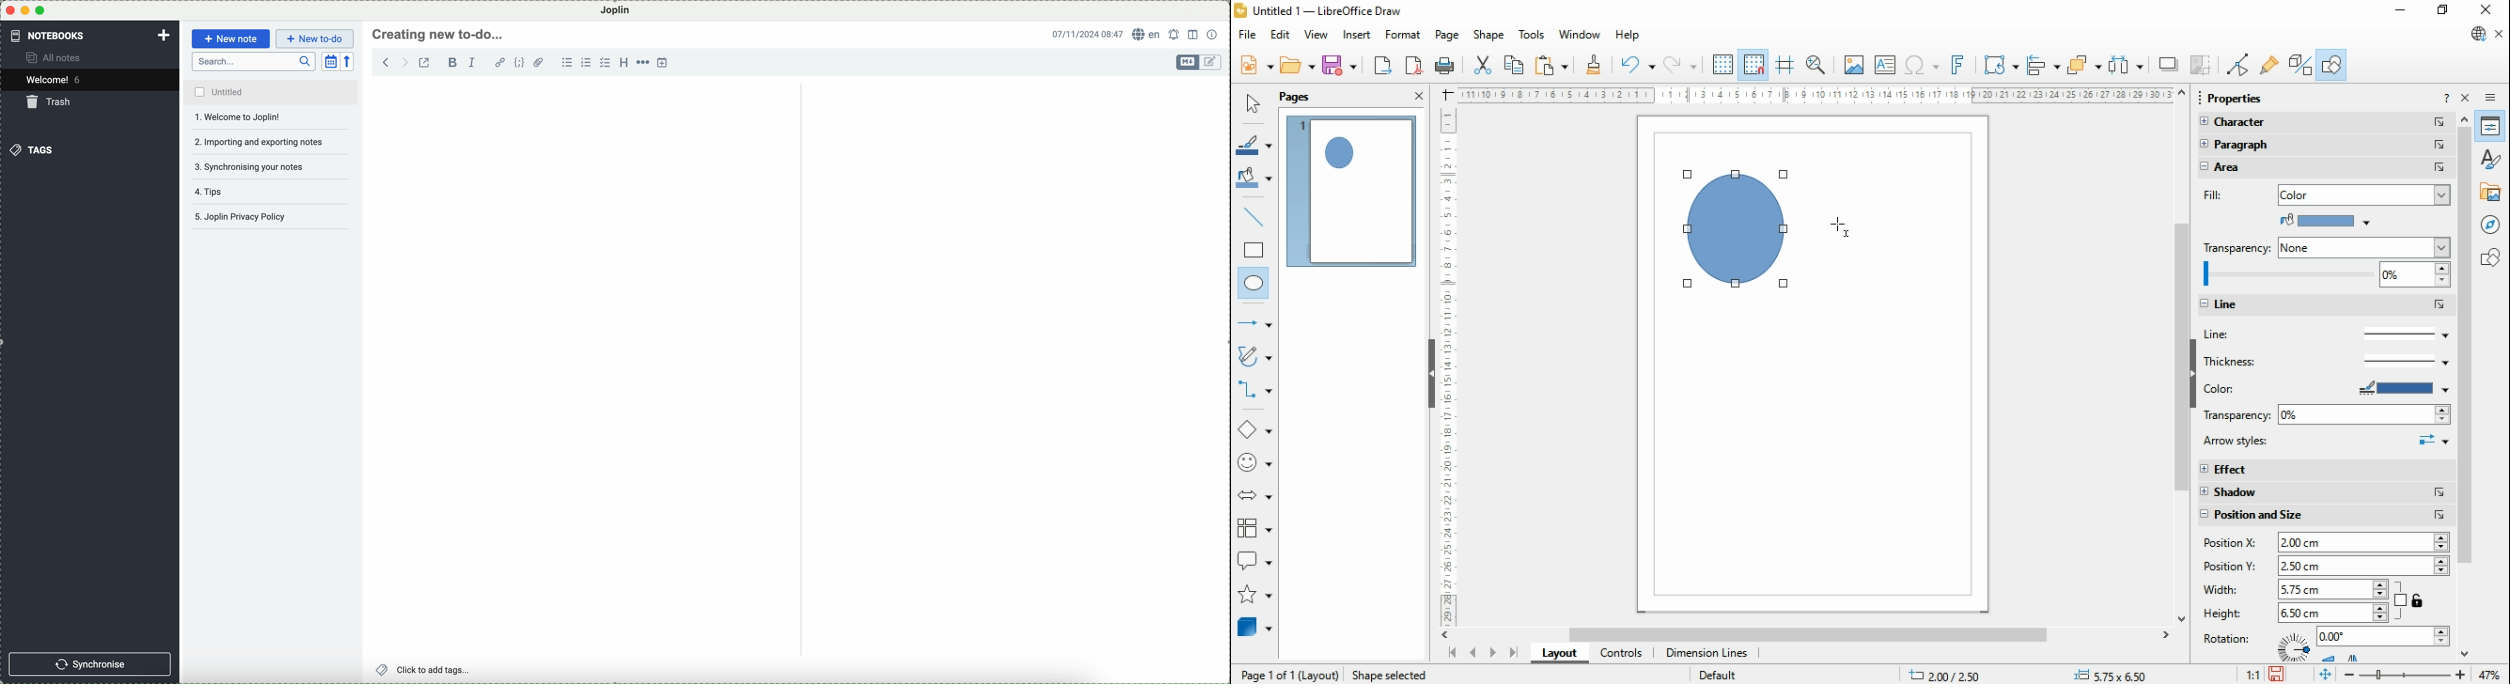  What do you see at coordinates (1256, 564) in the screenshot?
I see `callout shapes` at bounding box center [1256, 564].